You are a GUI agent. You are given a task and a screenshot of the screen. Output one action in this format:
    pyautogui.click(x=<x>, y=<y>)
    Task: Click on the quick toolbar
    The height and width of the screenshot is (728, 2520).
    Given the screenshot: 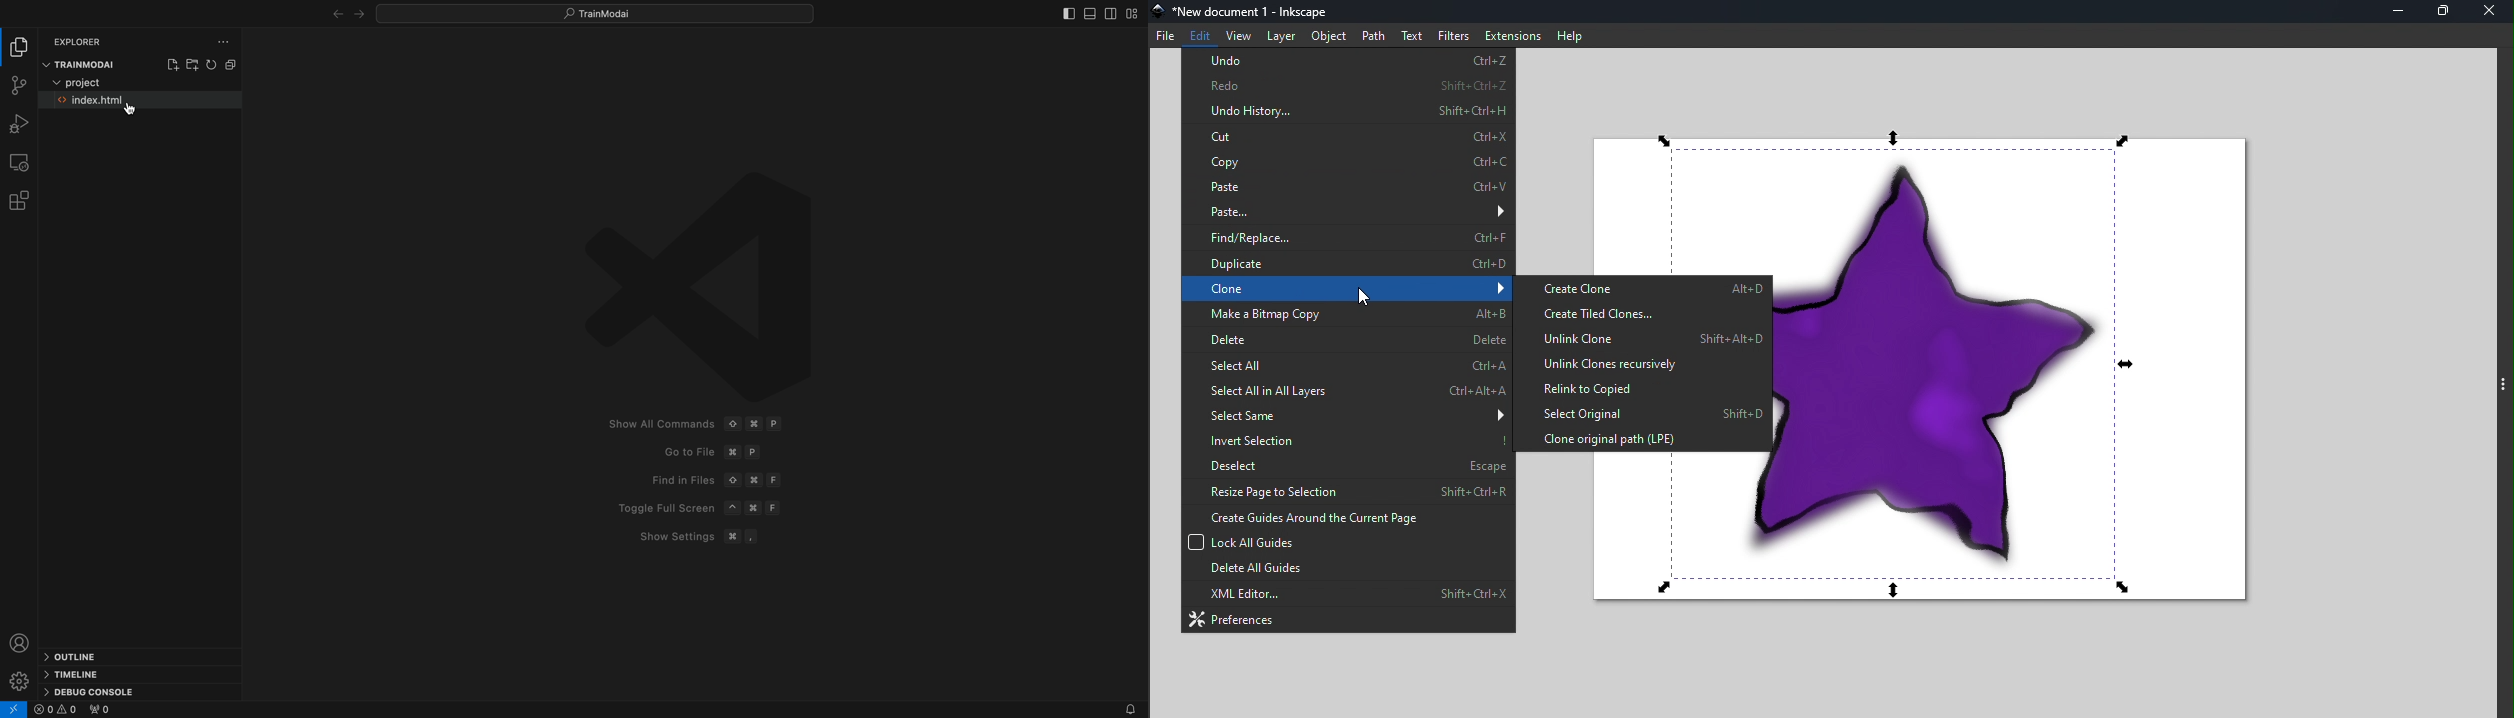 What is the action you would take?
    pyautogui.click(x=606, y=13)
    